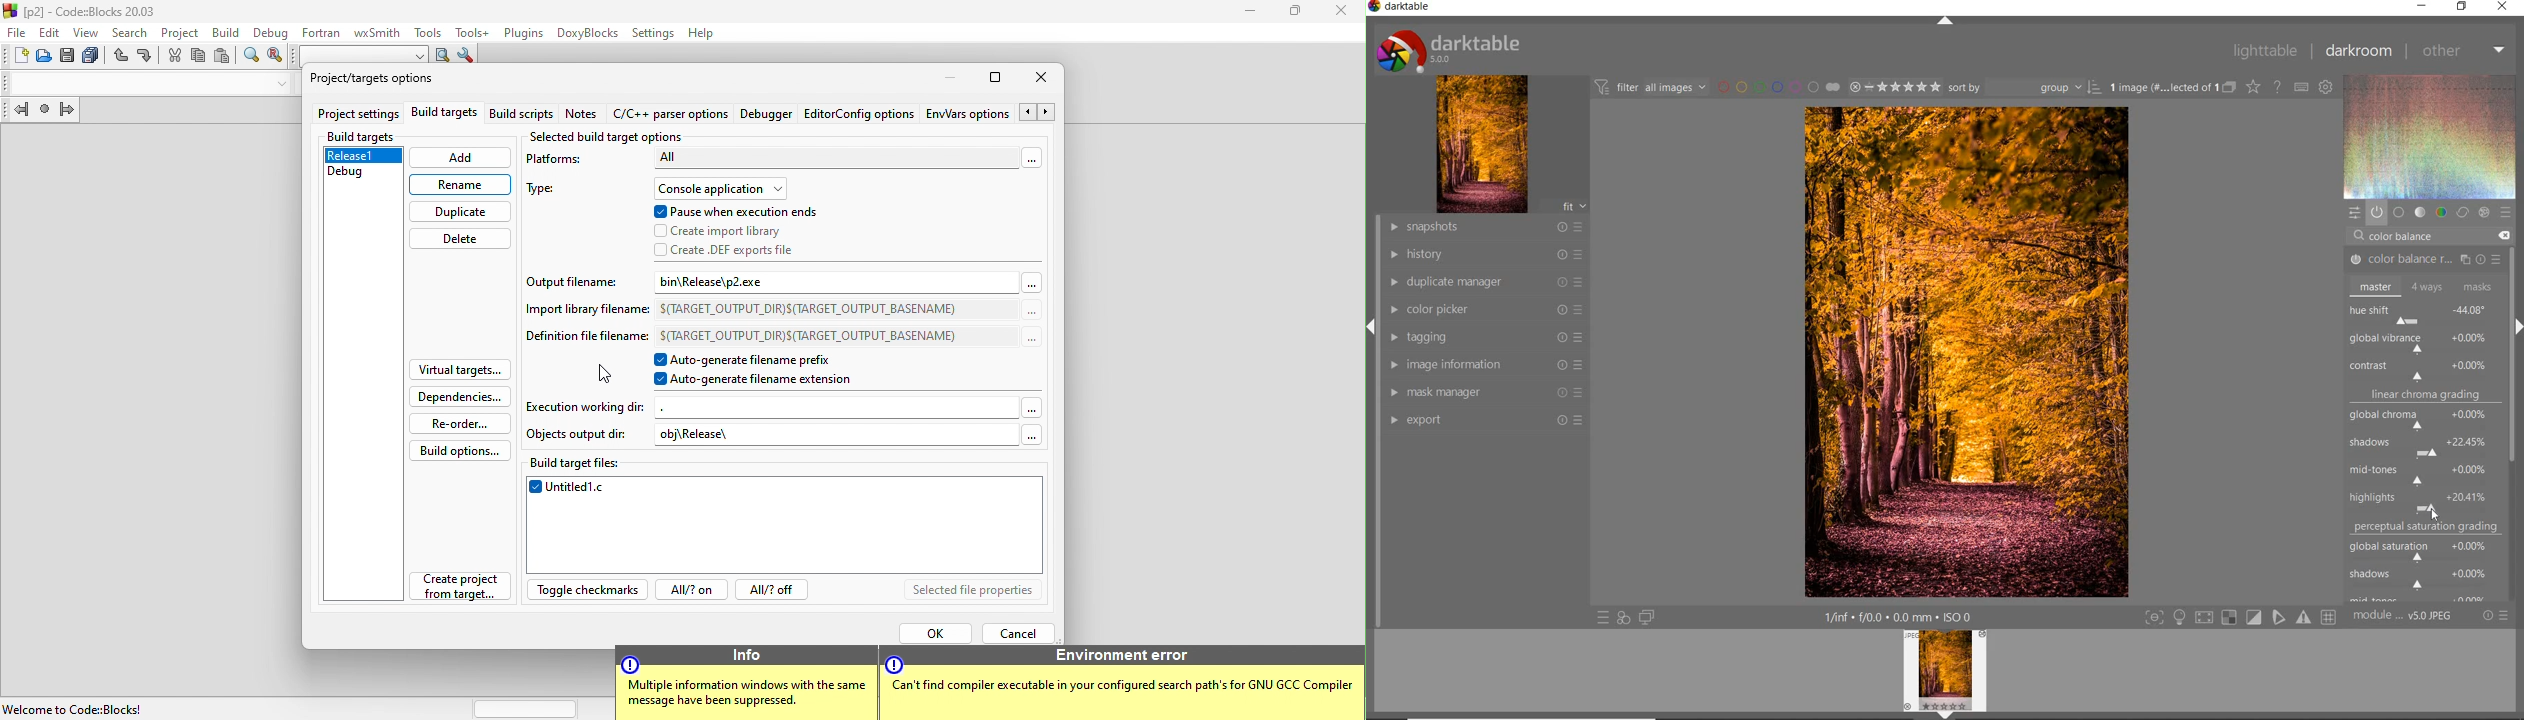  I want to click on horizontal scroll bar, so click(526, 707).